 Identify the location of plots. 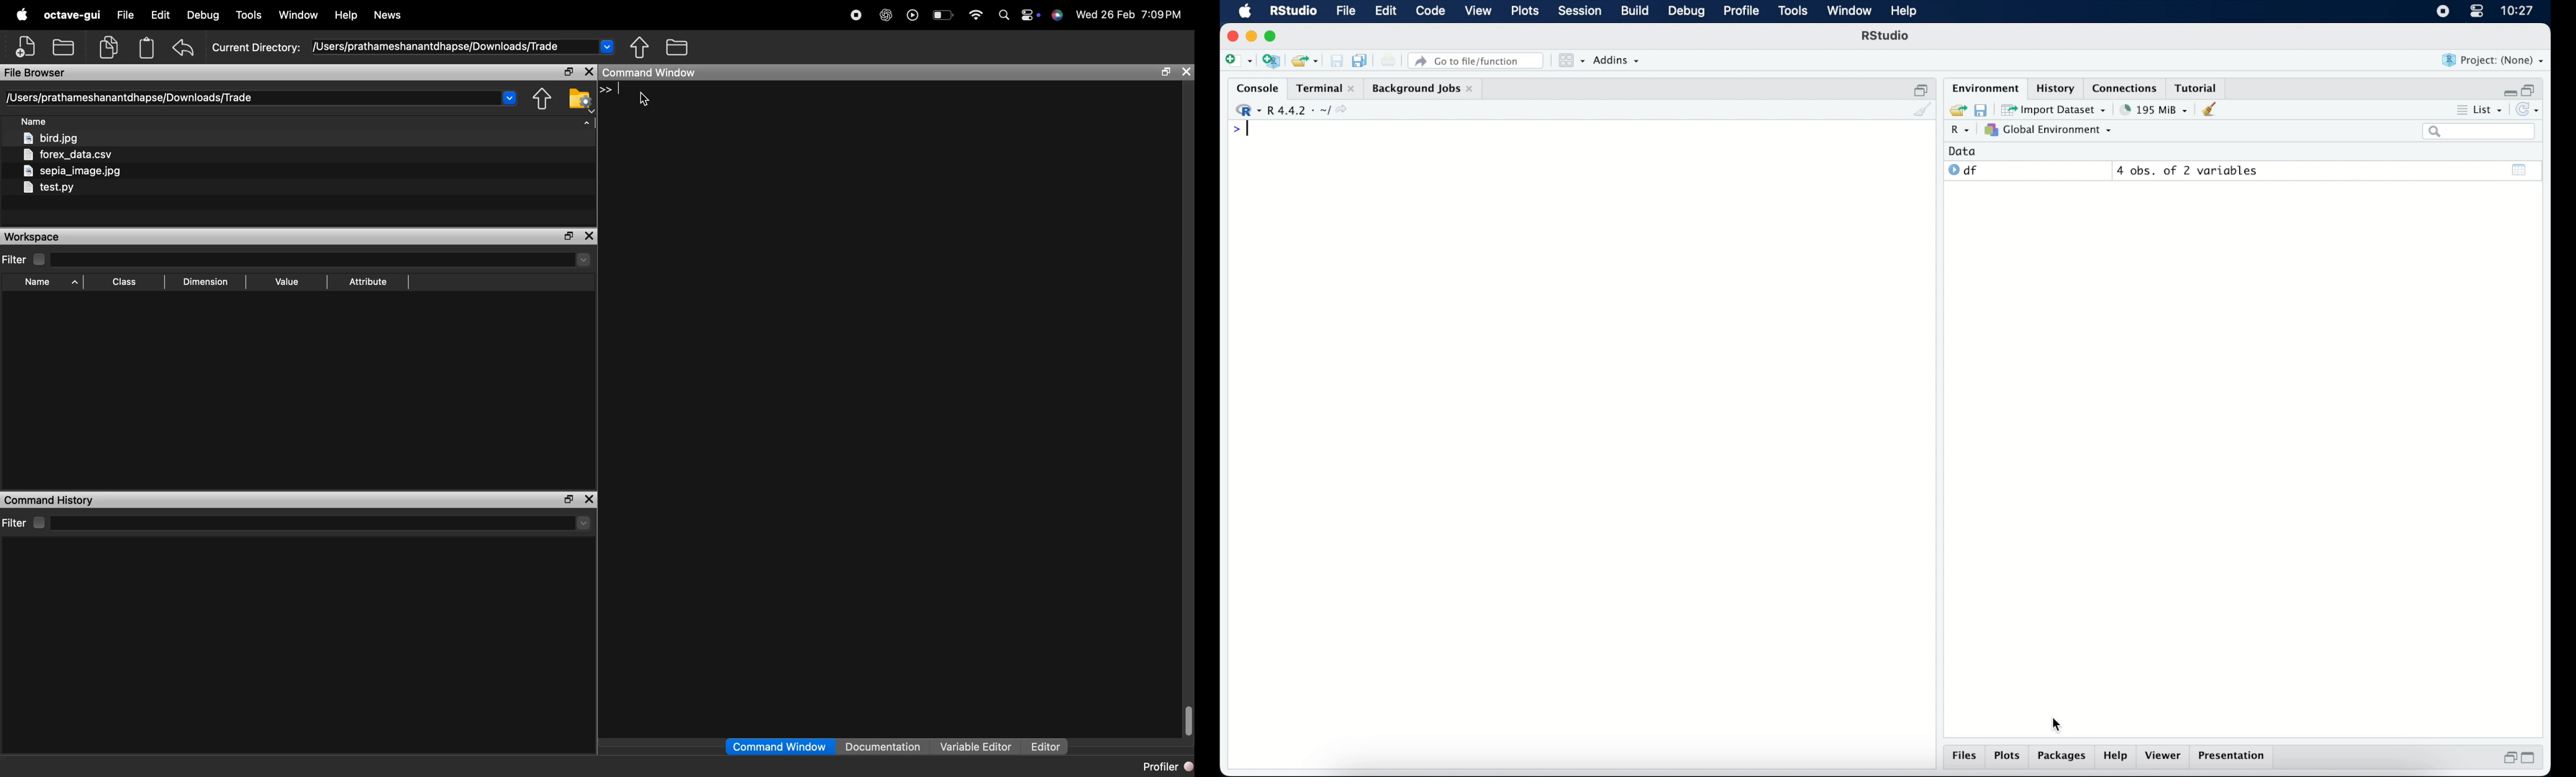
(1527, 12).